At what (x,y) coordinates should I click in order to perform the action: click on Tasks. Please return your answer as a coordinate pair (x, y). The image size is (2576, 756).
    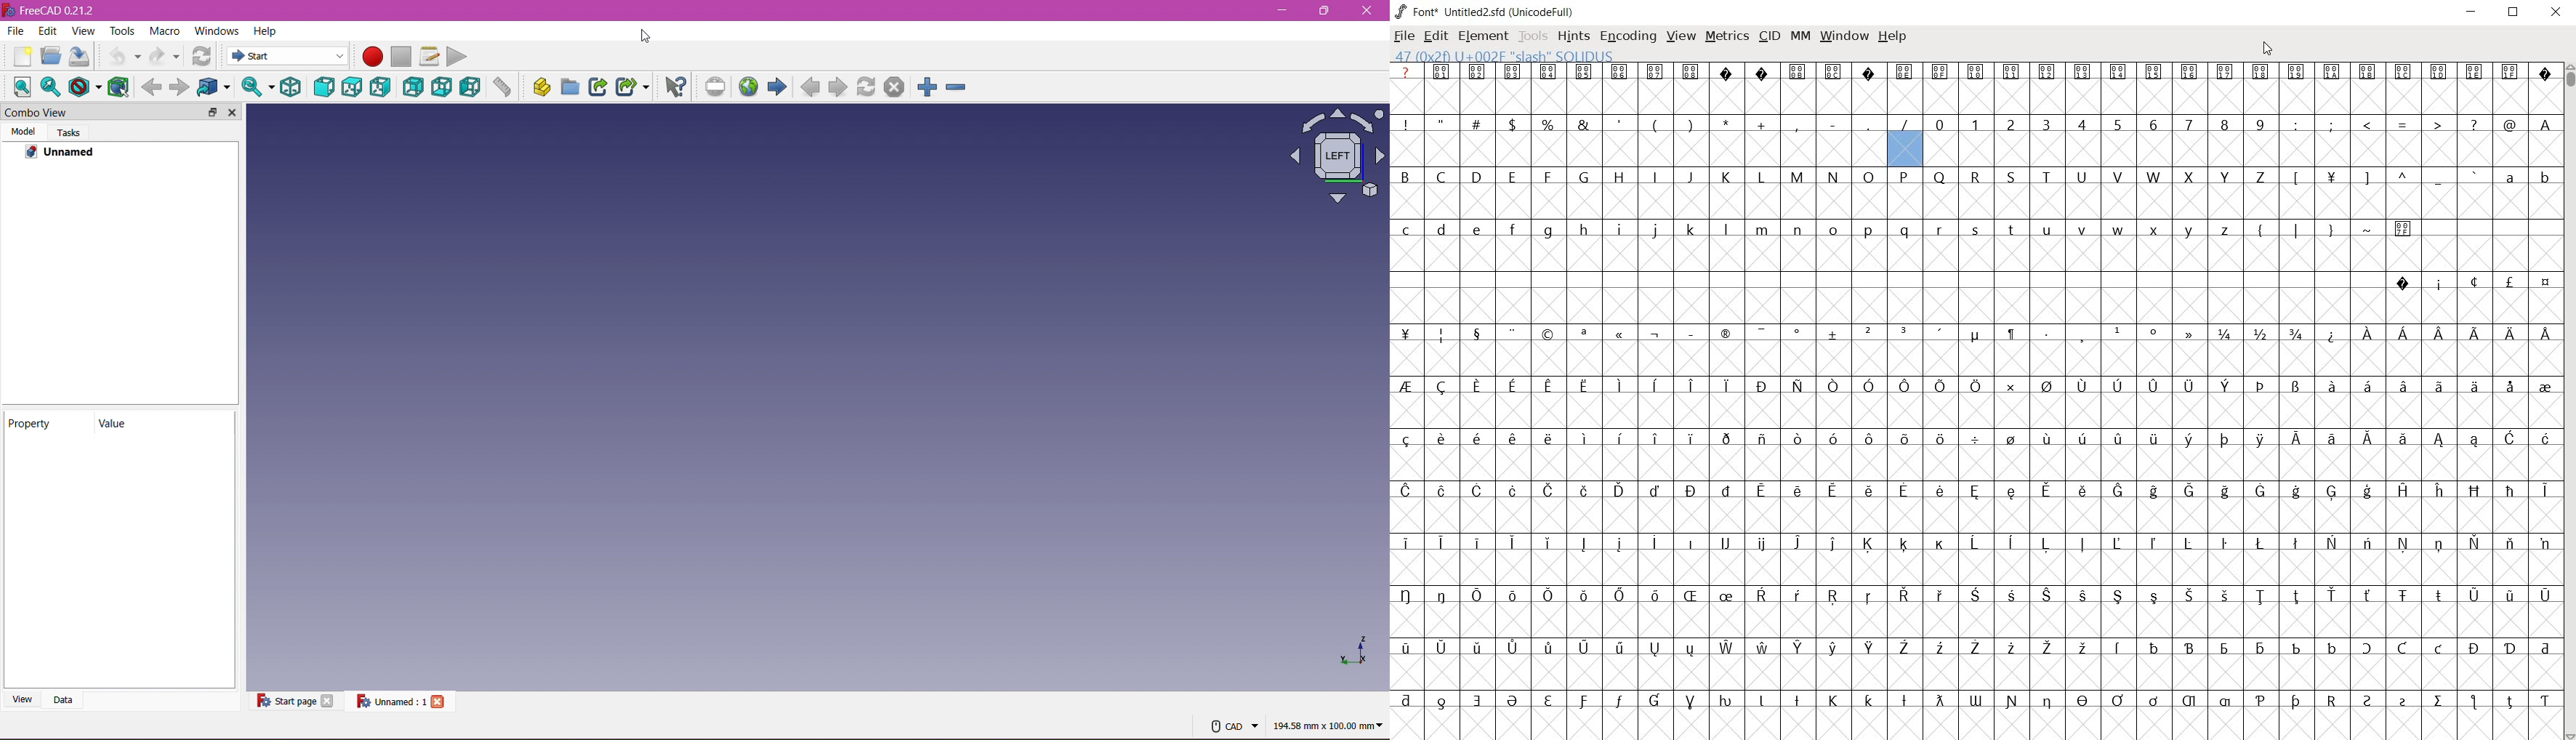
    Looking at the image, I should click on (69, 133).